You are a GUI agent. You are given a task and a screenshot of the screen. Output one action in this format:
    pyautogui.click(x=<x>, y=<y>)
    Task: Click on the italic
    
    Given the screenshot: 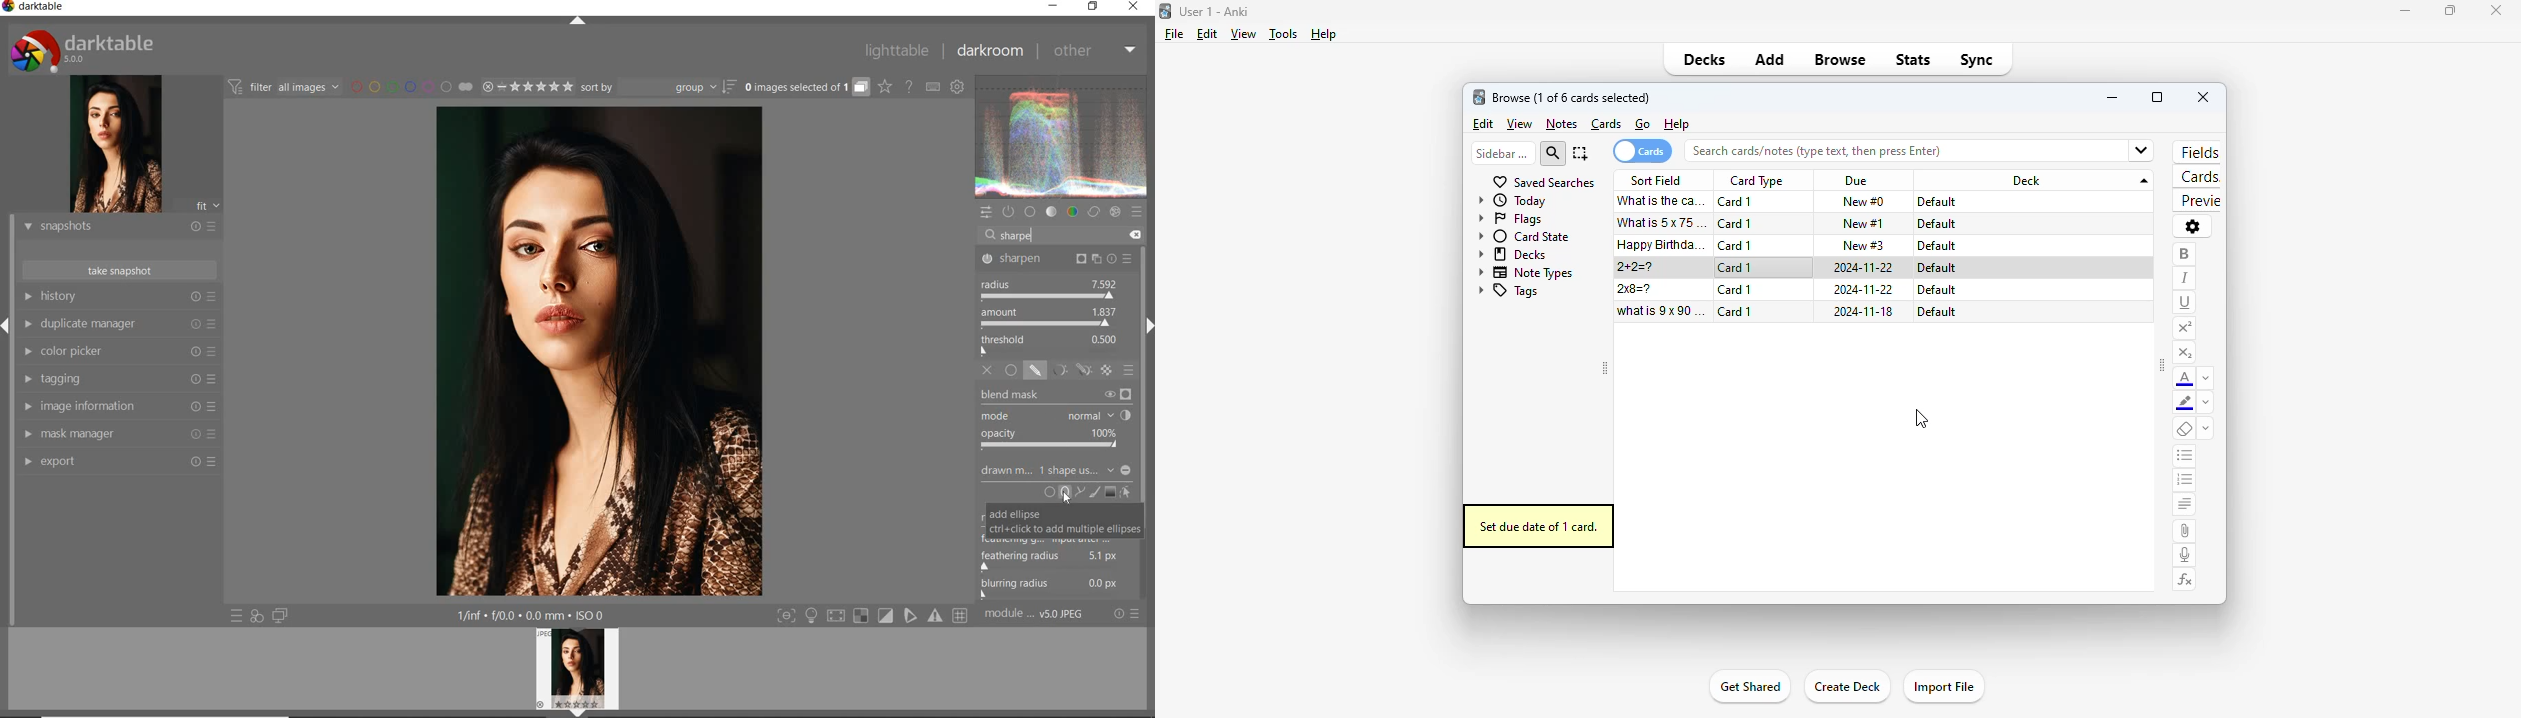 What is the action you would take?
    pyautogui.click(x=2184, y=278)
    